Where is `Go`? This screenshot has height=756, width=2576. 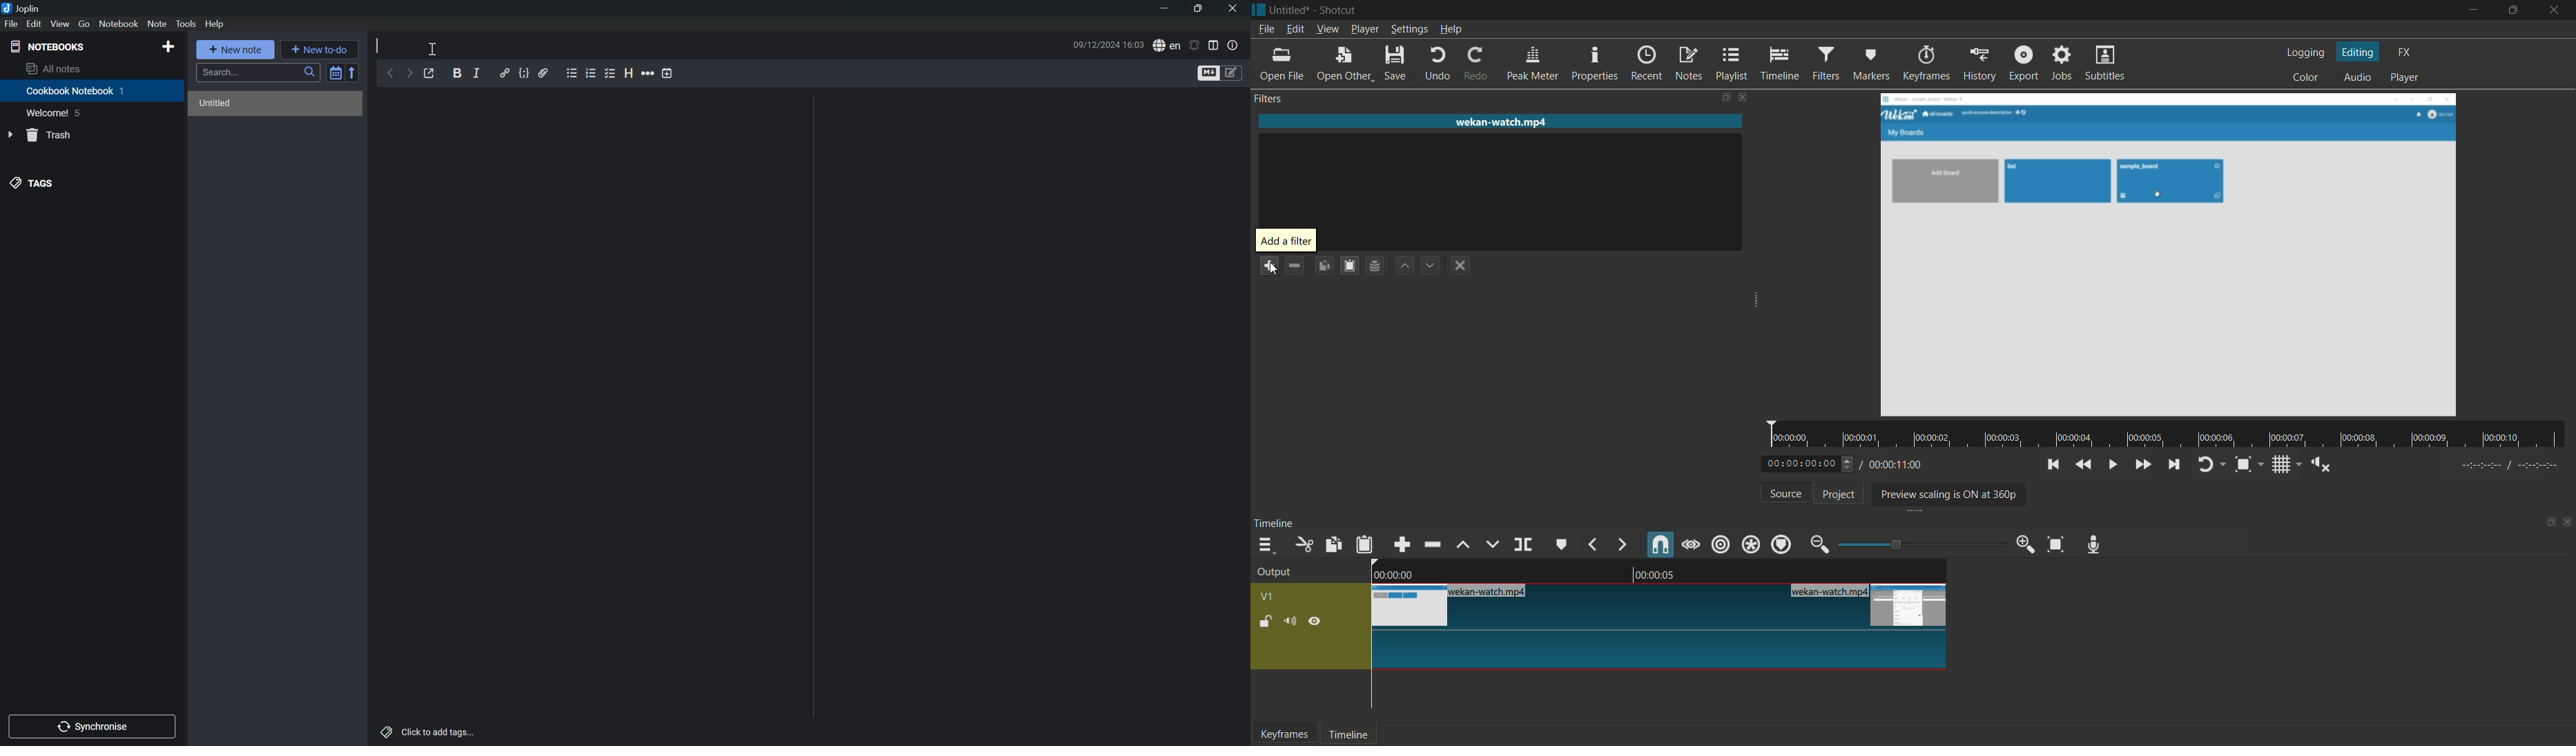 Go is located at coordinates (86, 24).